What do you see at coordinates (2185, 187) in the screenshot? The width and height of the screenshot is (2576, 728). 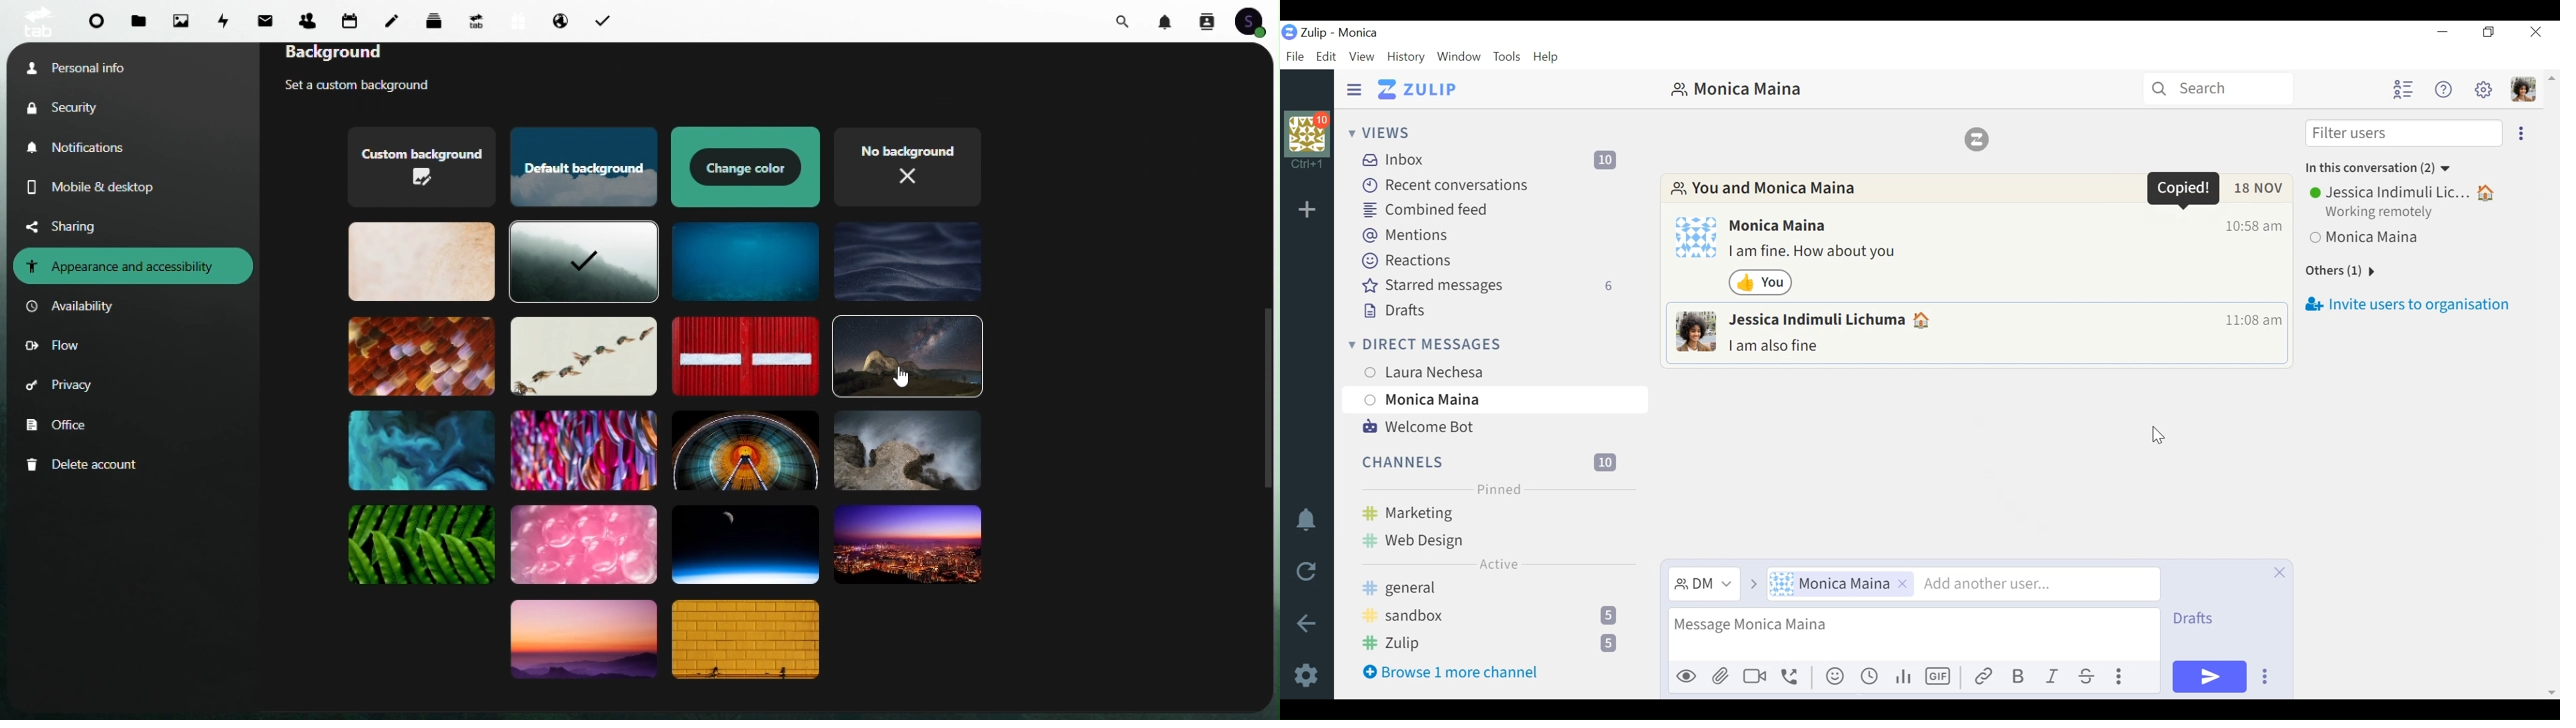 I see `Popup message` at bounding box center [2185, 187].